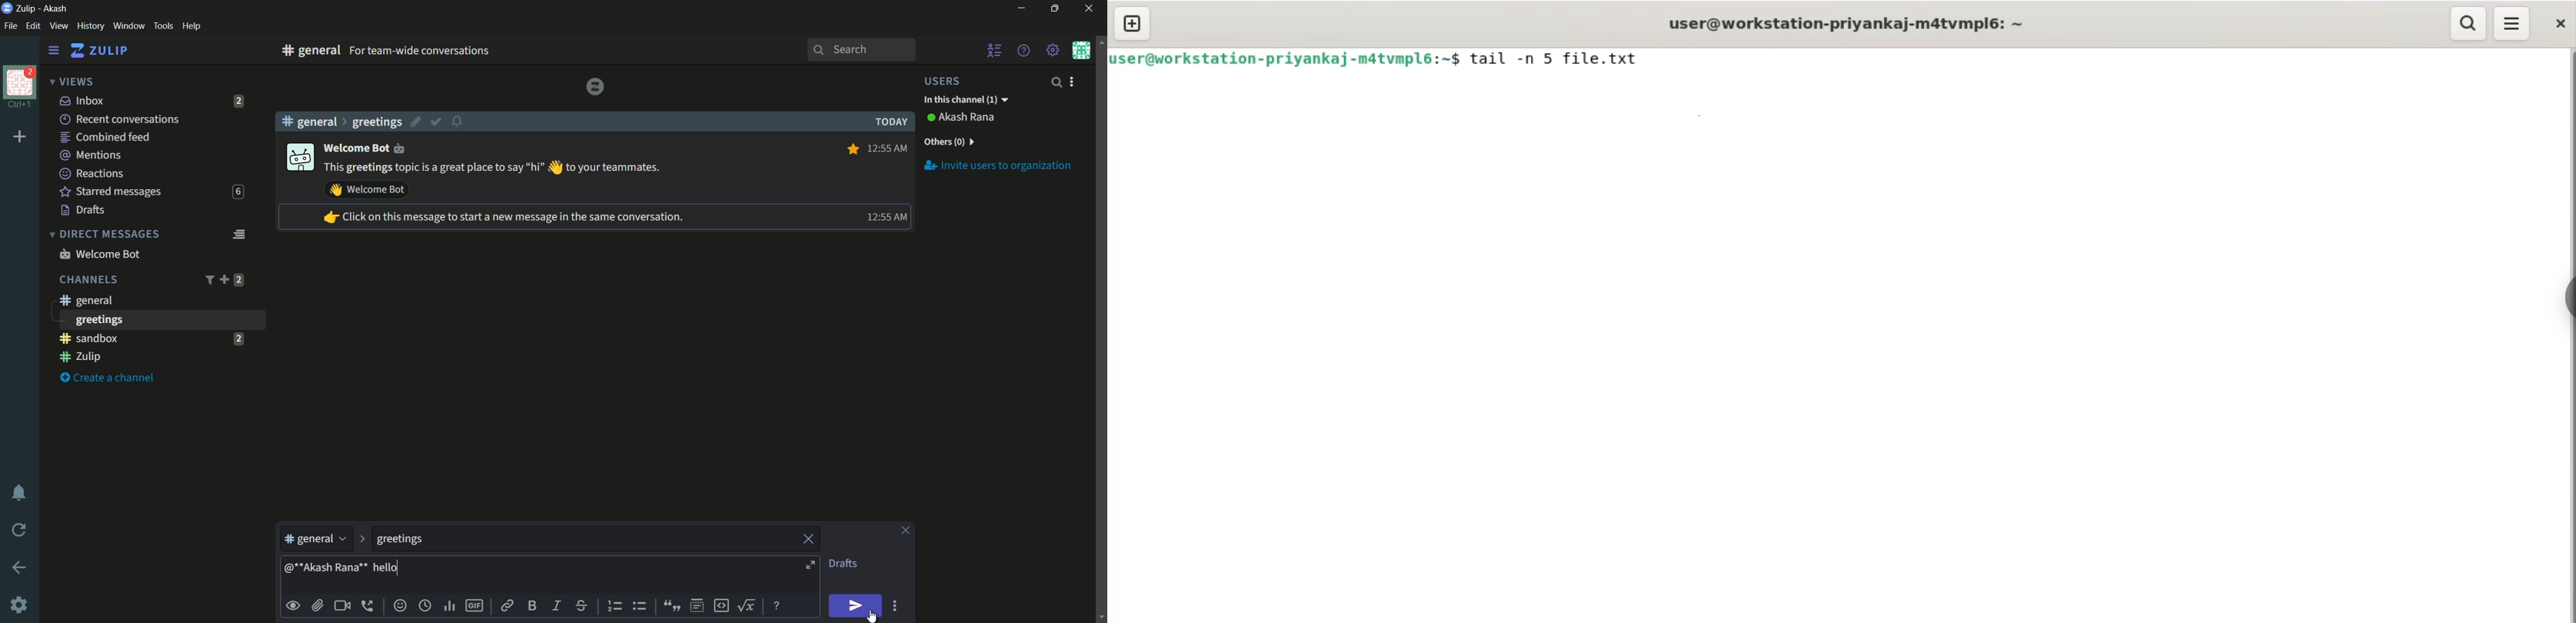 This screenshot has height=644, width=2576. Describe the element at coordinates (502, 218) in the screenshot. I see `Click on this message to start a new message in the same conversation` at that location.